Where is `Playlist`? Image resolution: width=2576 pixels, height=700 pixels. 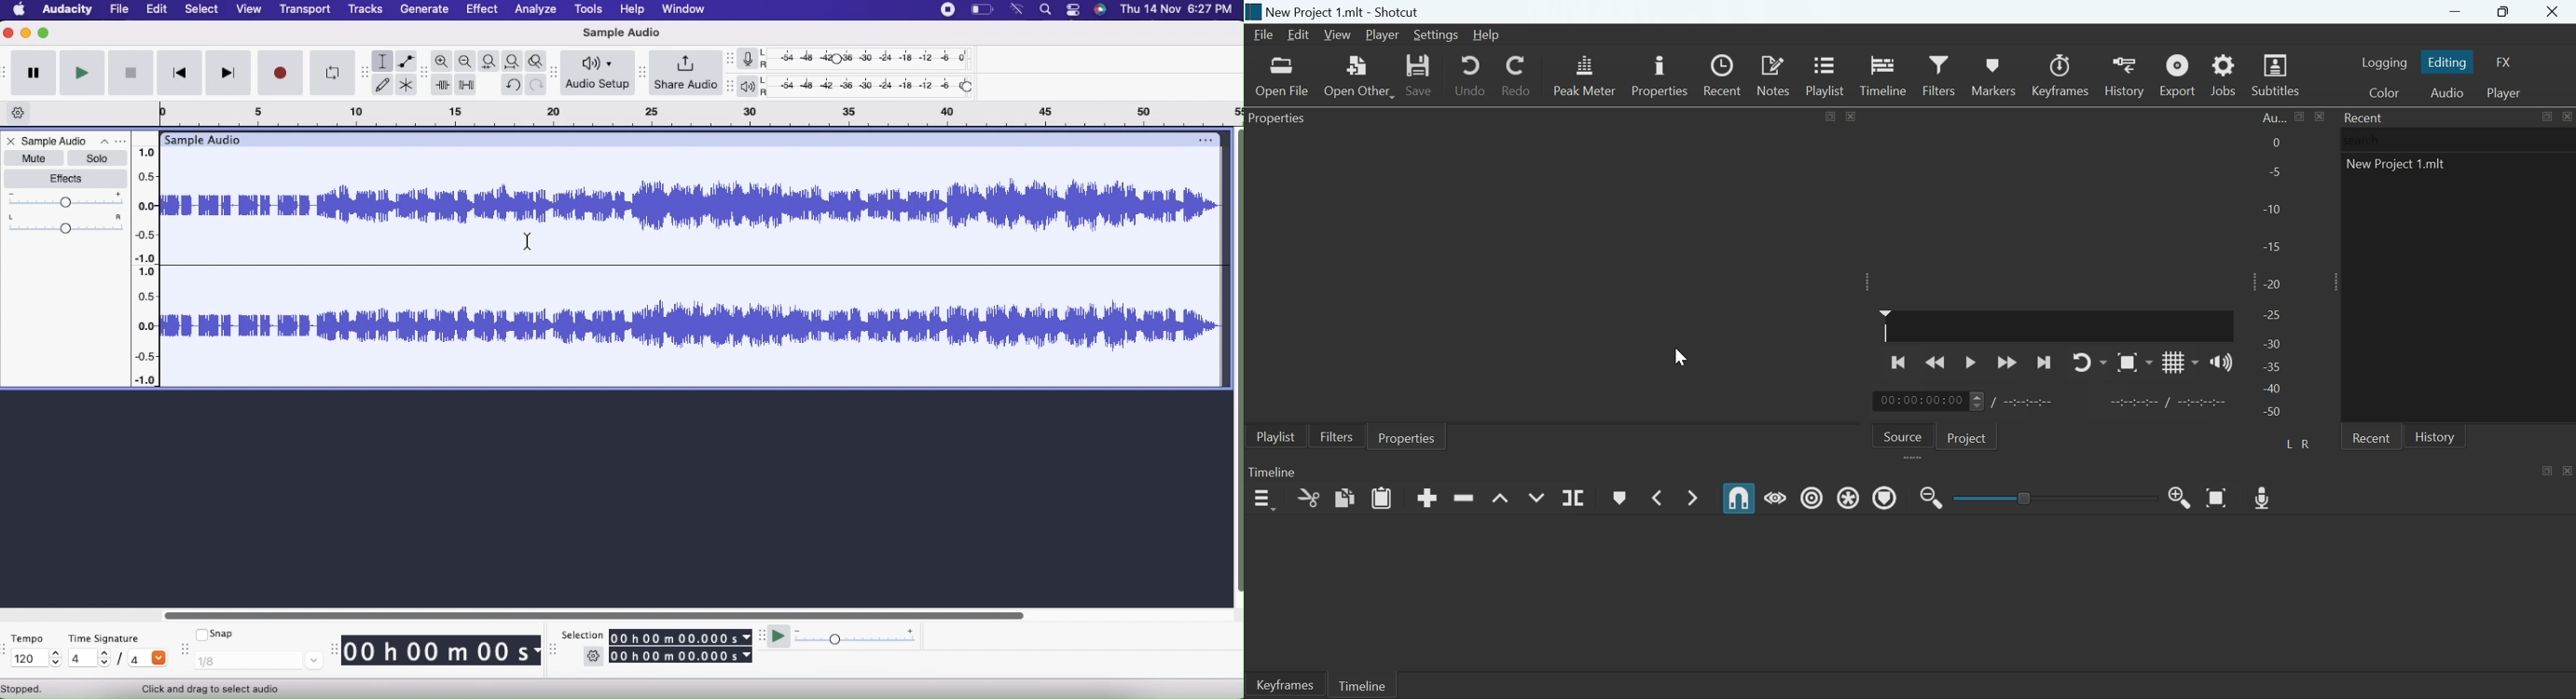
Playlist is located at coordinates (1276, 436).